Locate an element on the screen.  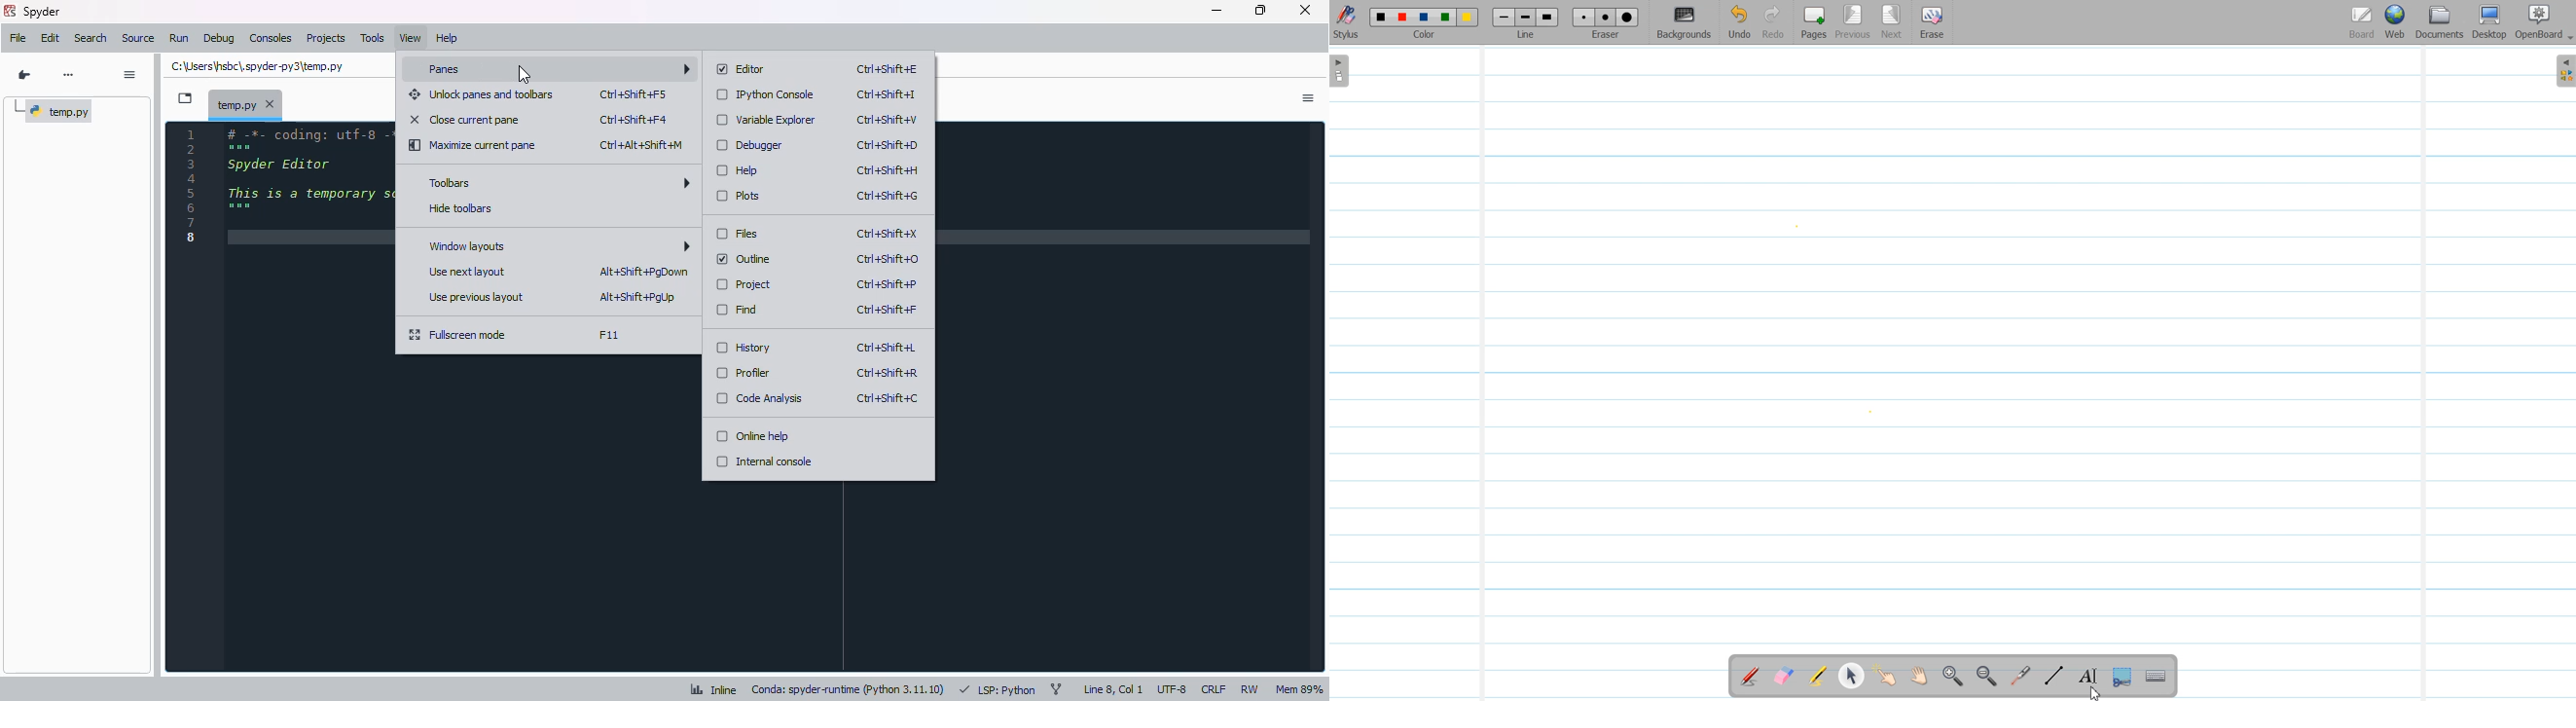
search is located at coordinates (91, 39).